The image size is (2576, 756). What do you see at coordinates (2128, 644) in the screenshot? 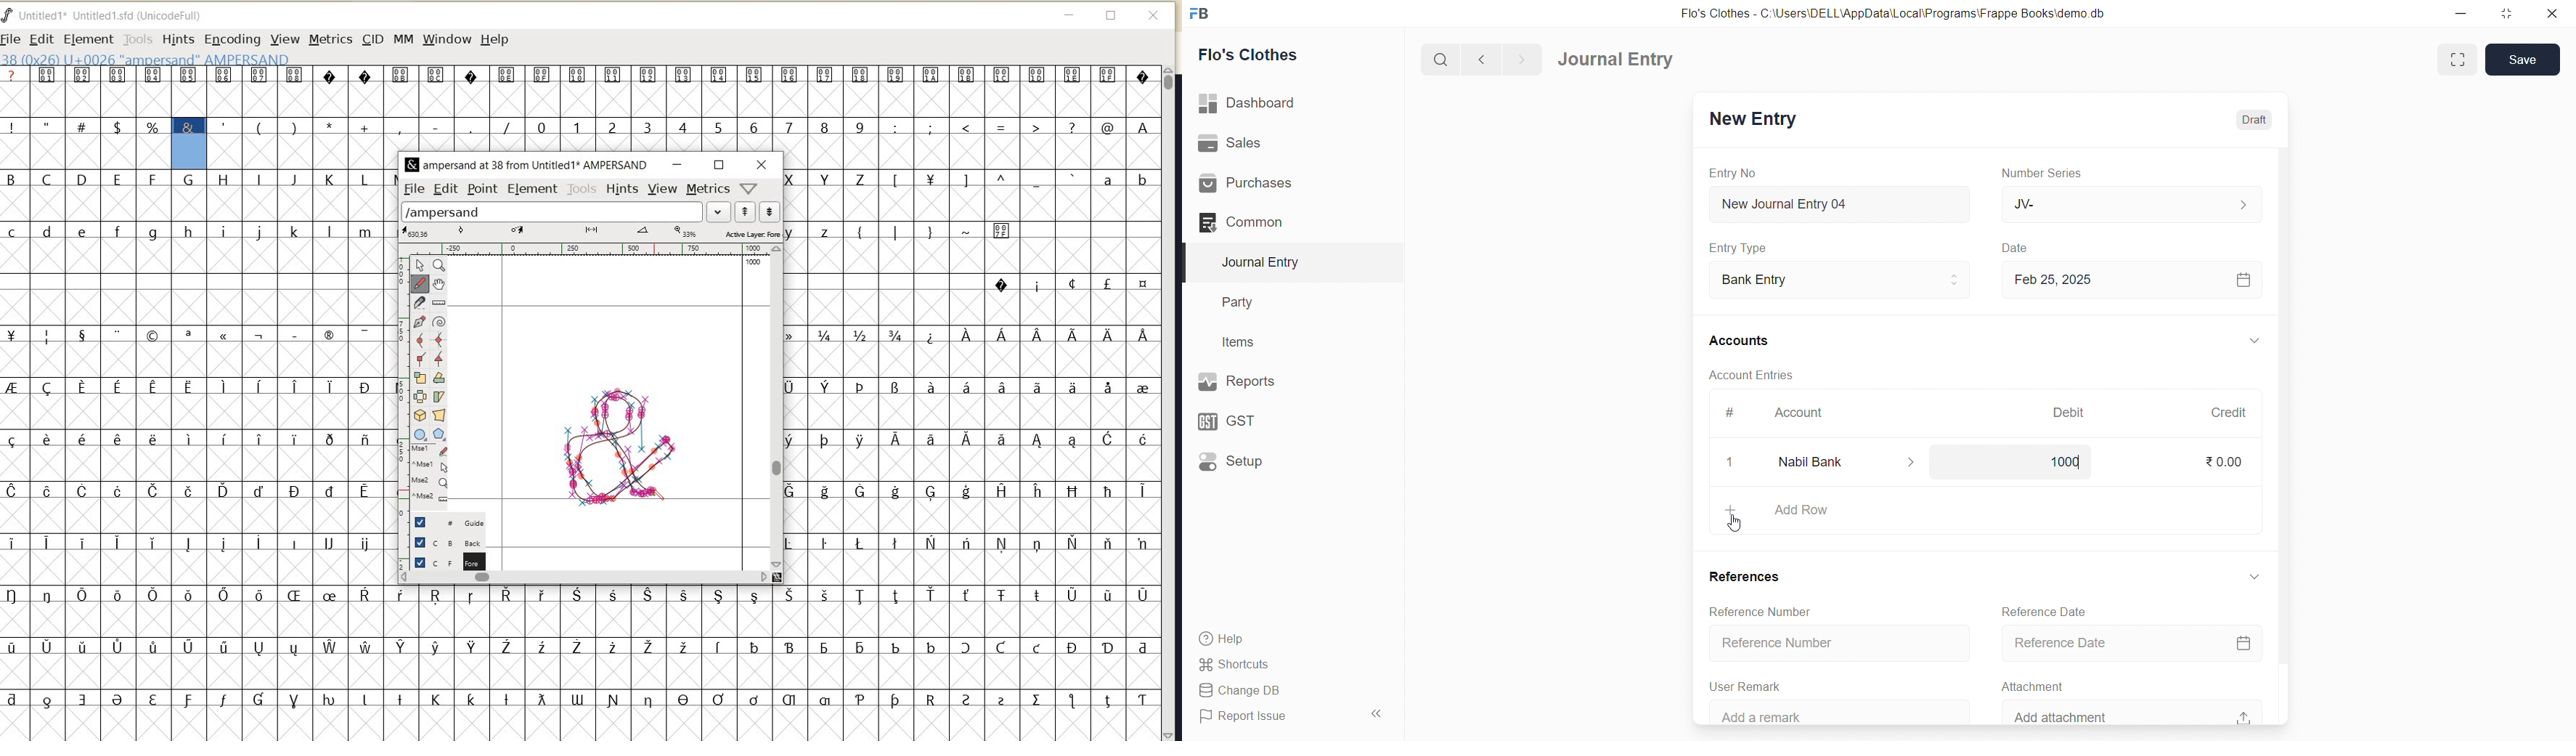
I see `Reference Date` at bounding box center [2128, 644].